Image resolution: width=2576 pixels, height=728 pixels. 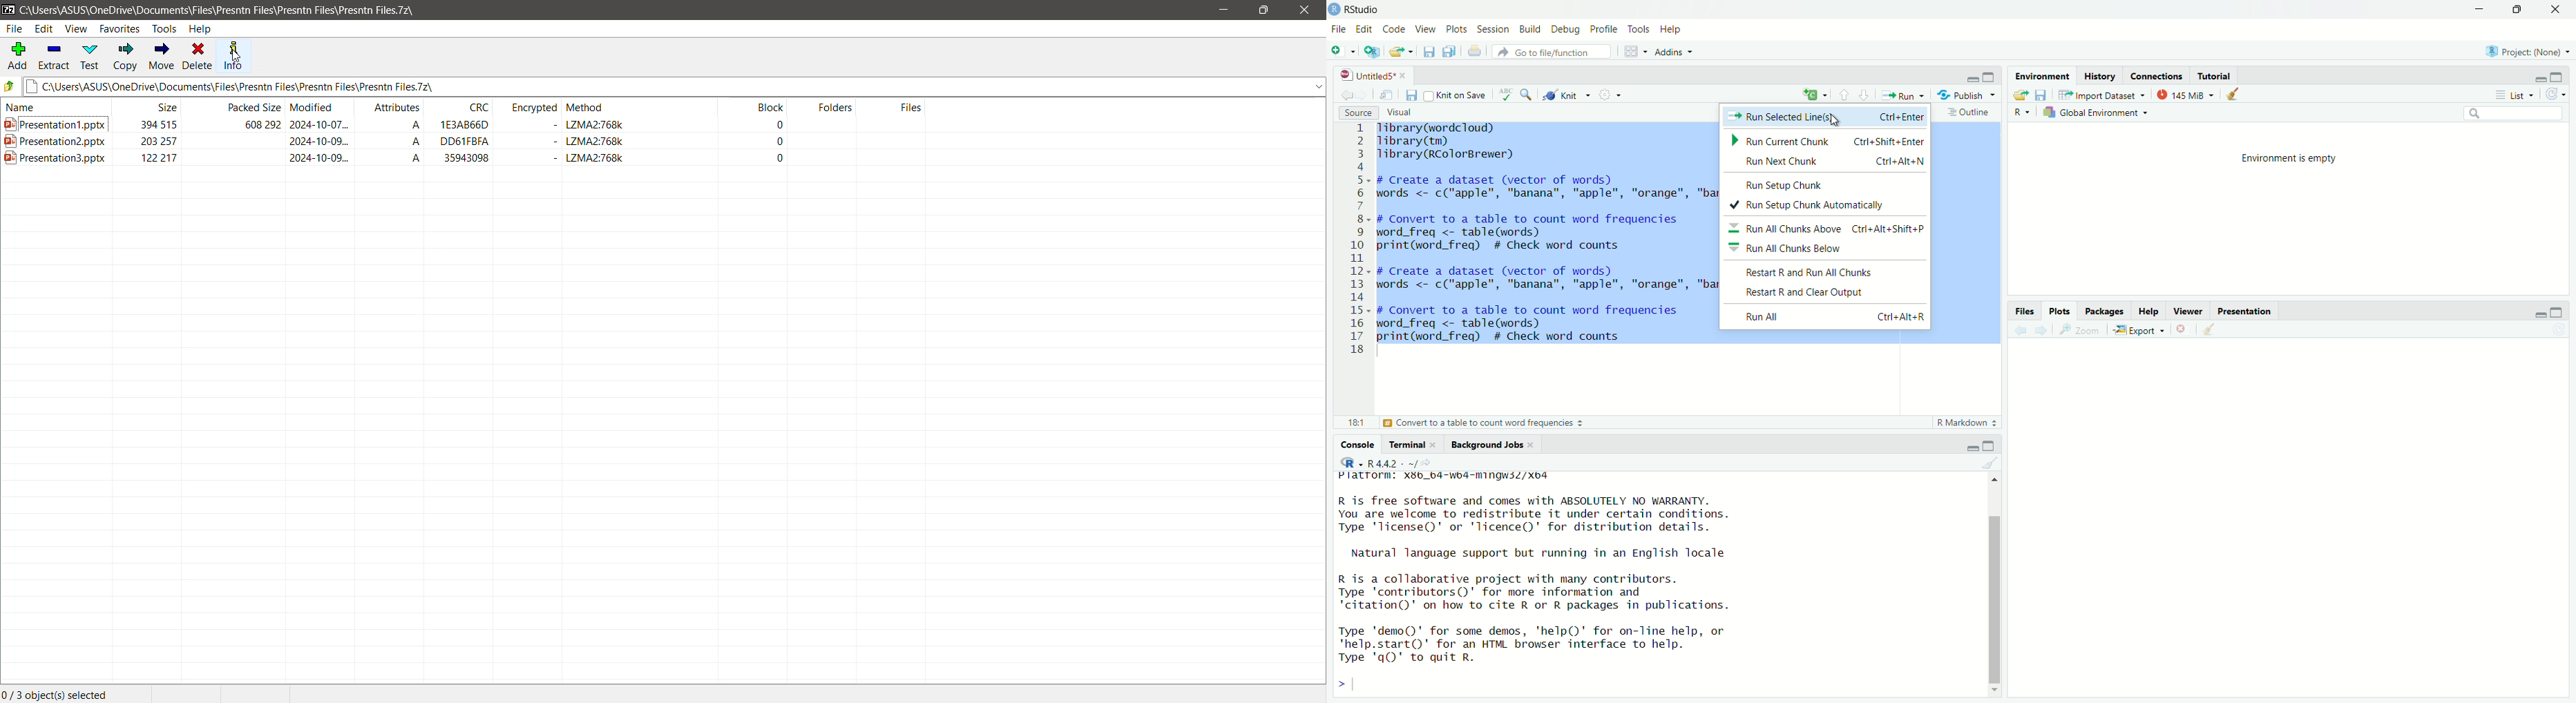 I want to click on R is free software and comes with ABSOLUTELY NO WARRANTY.

You are welcome to redistribute it under certain conditions.

Type 'license()' or 'licence()' for distribution details.
Natural language support but running in an English locale

R is a collaborative project with many contributors.

Type ‘contributors’ for more information and

"citation()' on how to cite R or R packages in publications.

Type 'demo()' for some demos, 'help()' for on-line help, or

'help.start()' for an HTML browser interface to help.

Type 'qQ)' to quit R., so click(x=1536, y=570).